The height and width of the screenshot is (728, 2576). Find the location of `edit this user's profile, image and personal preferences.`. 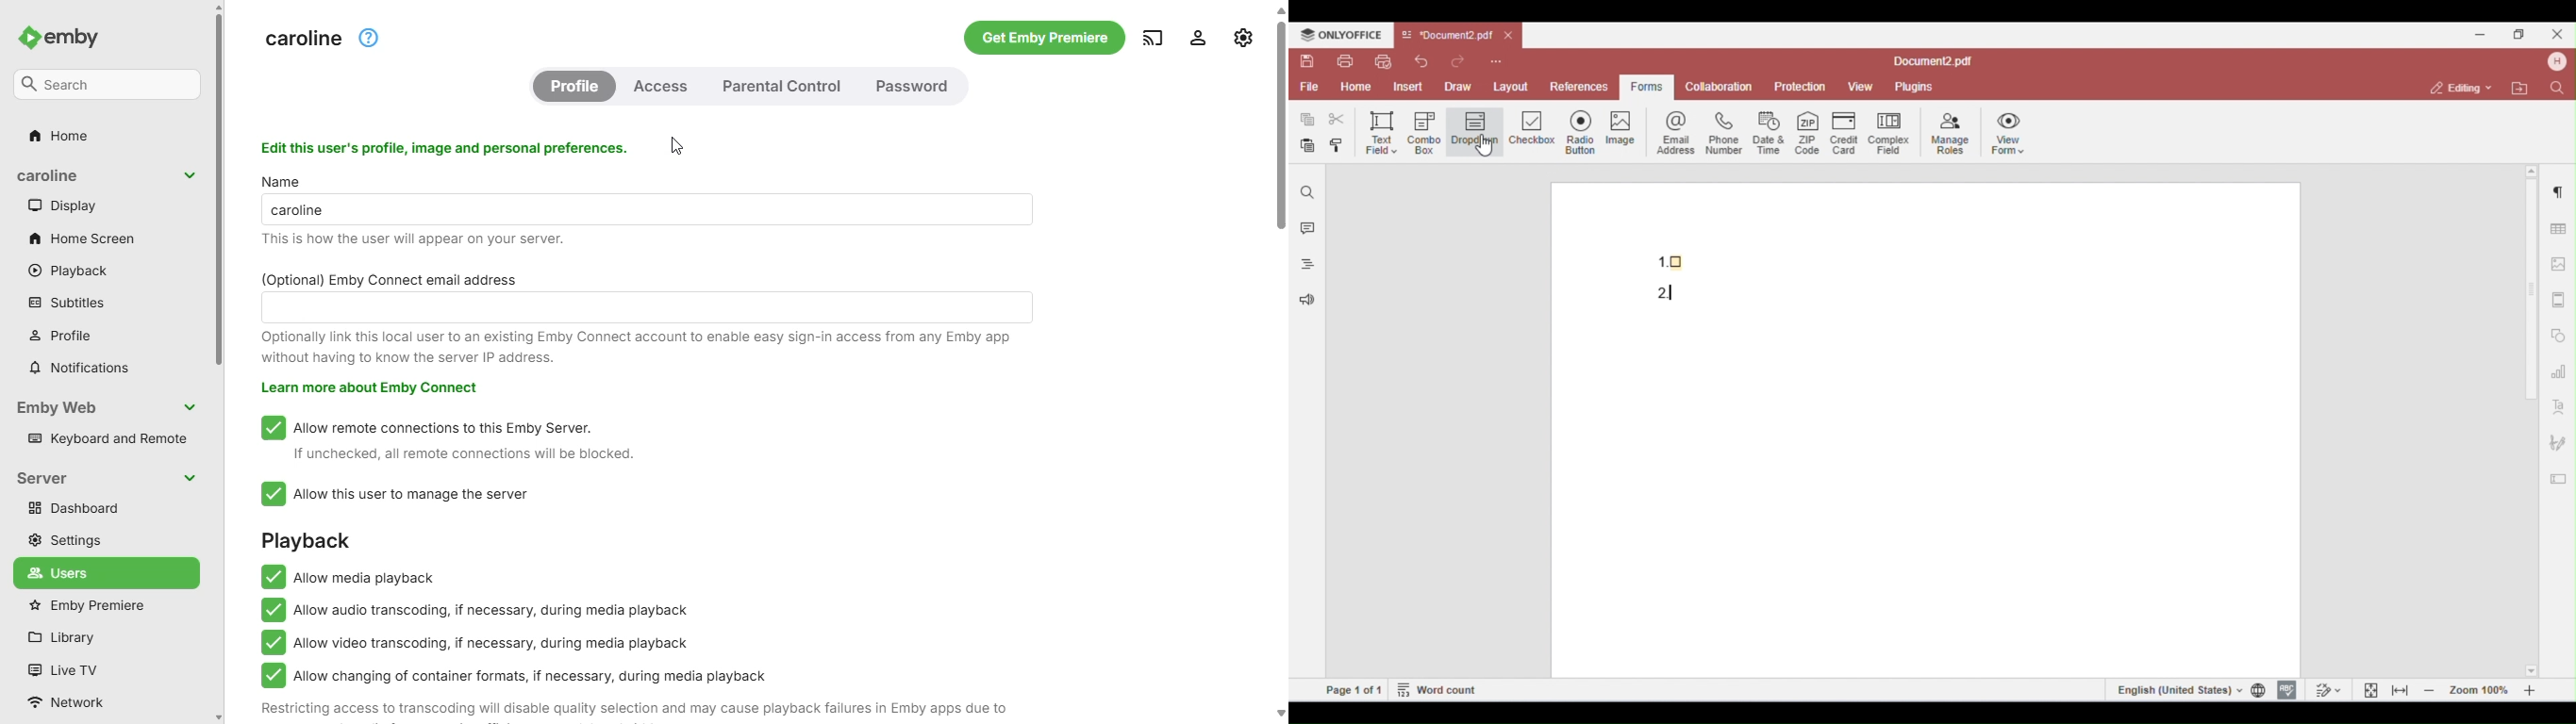

edit this user's profile, image and personal preferences. is located at coordinates (443, 150).